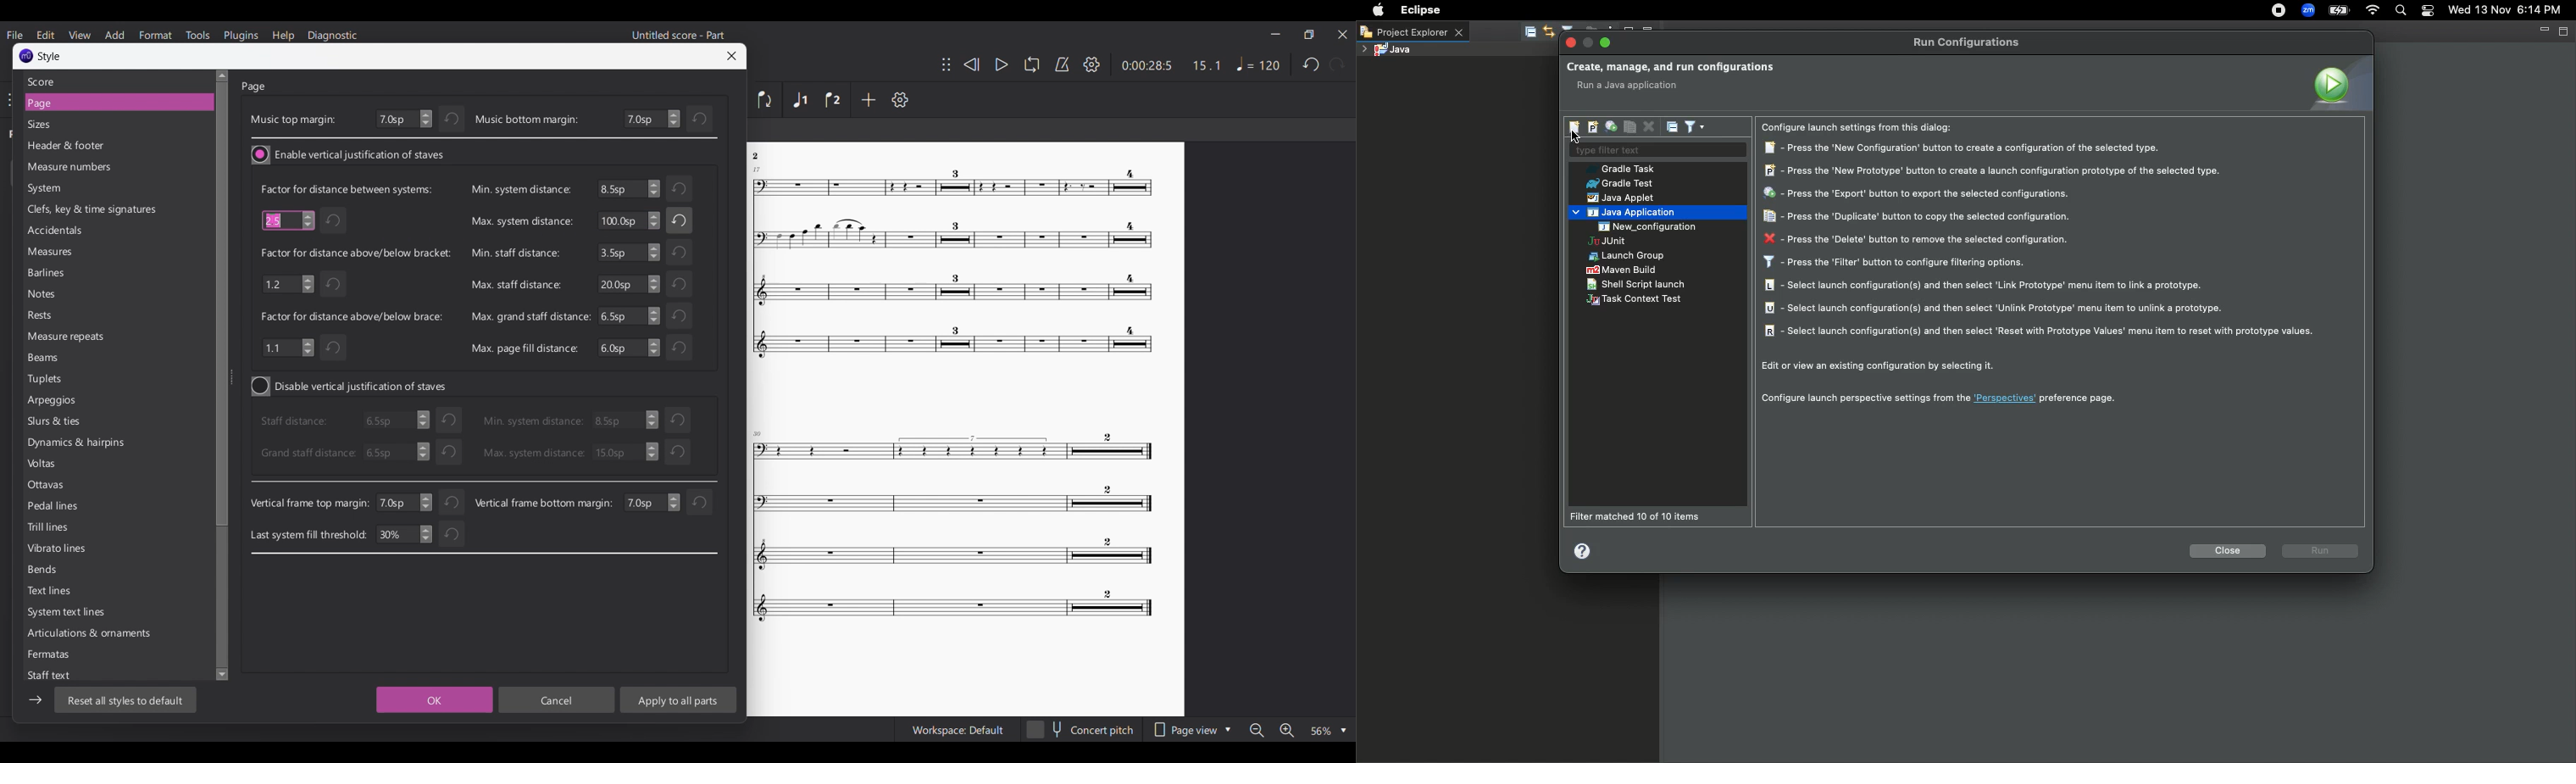  I want to click on Barlines, so click(69, 273).